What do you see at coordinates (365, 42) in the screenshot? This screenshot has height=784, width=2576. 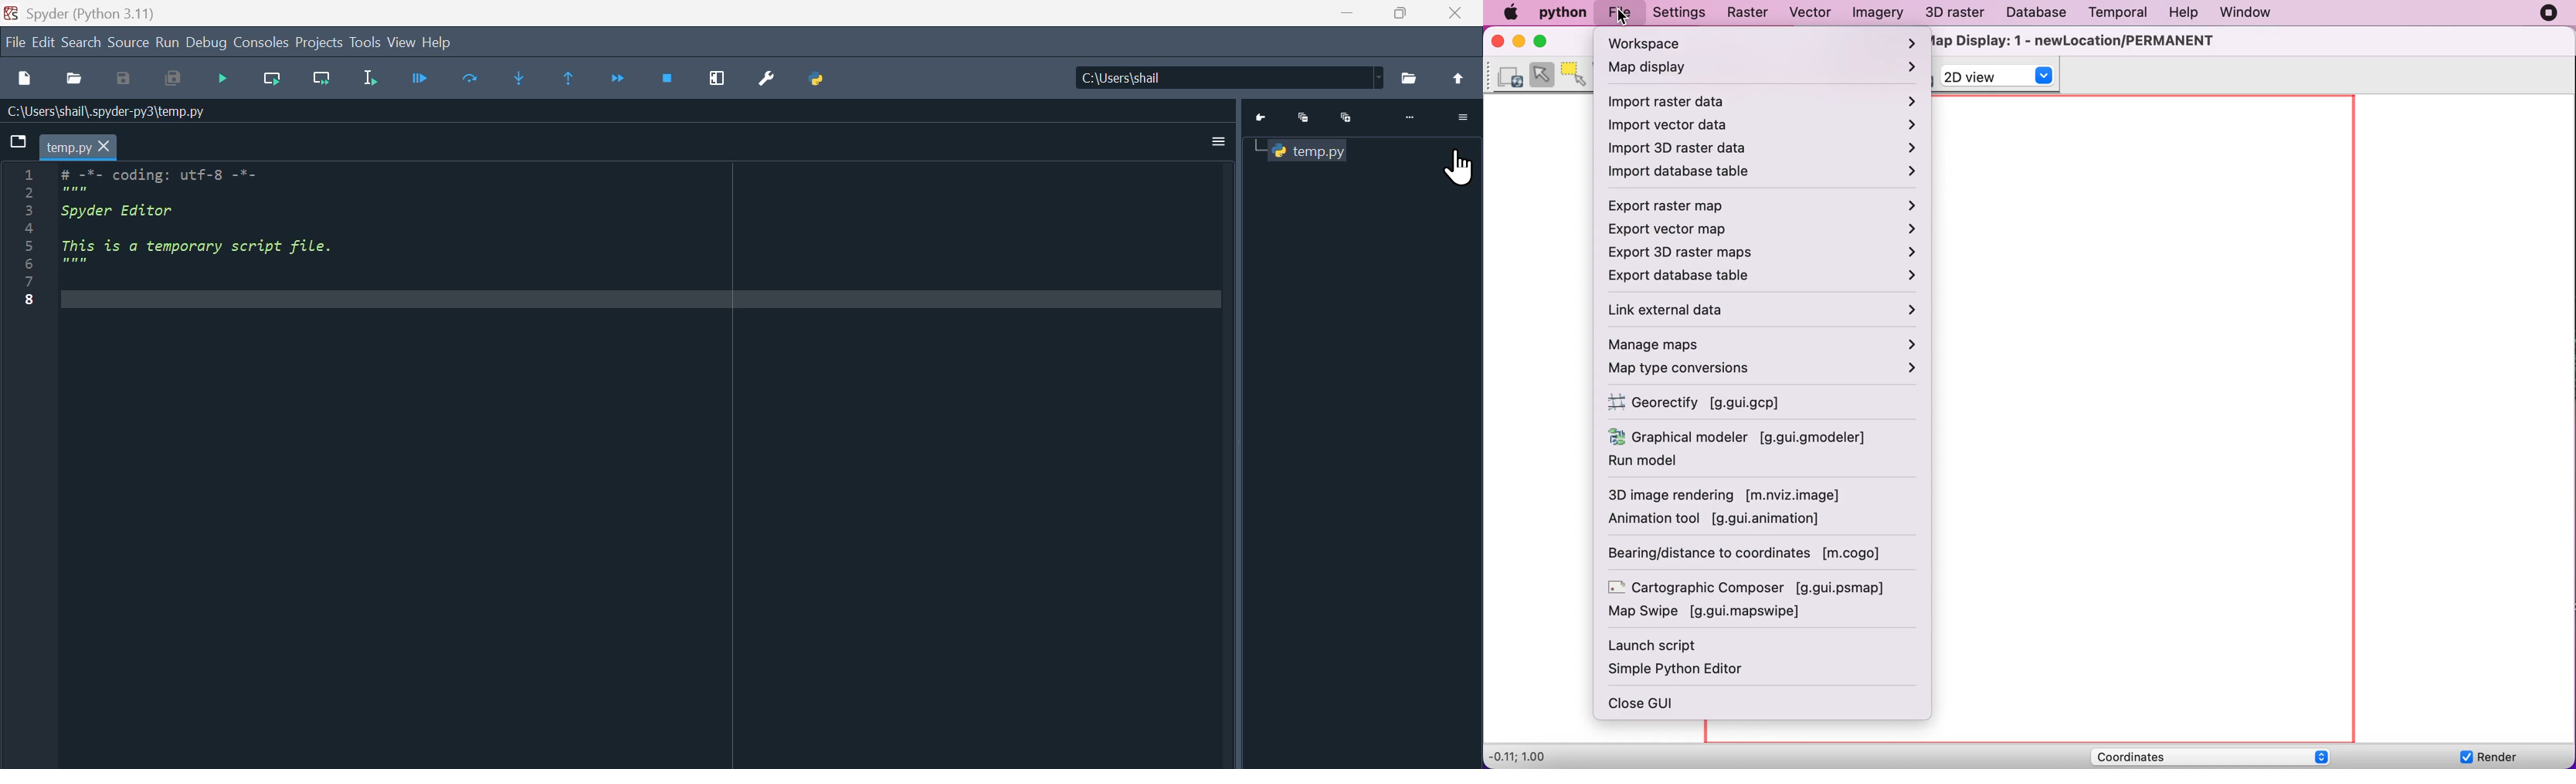 I see `Tools` at bounding box center [365, 42].